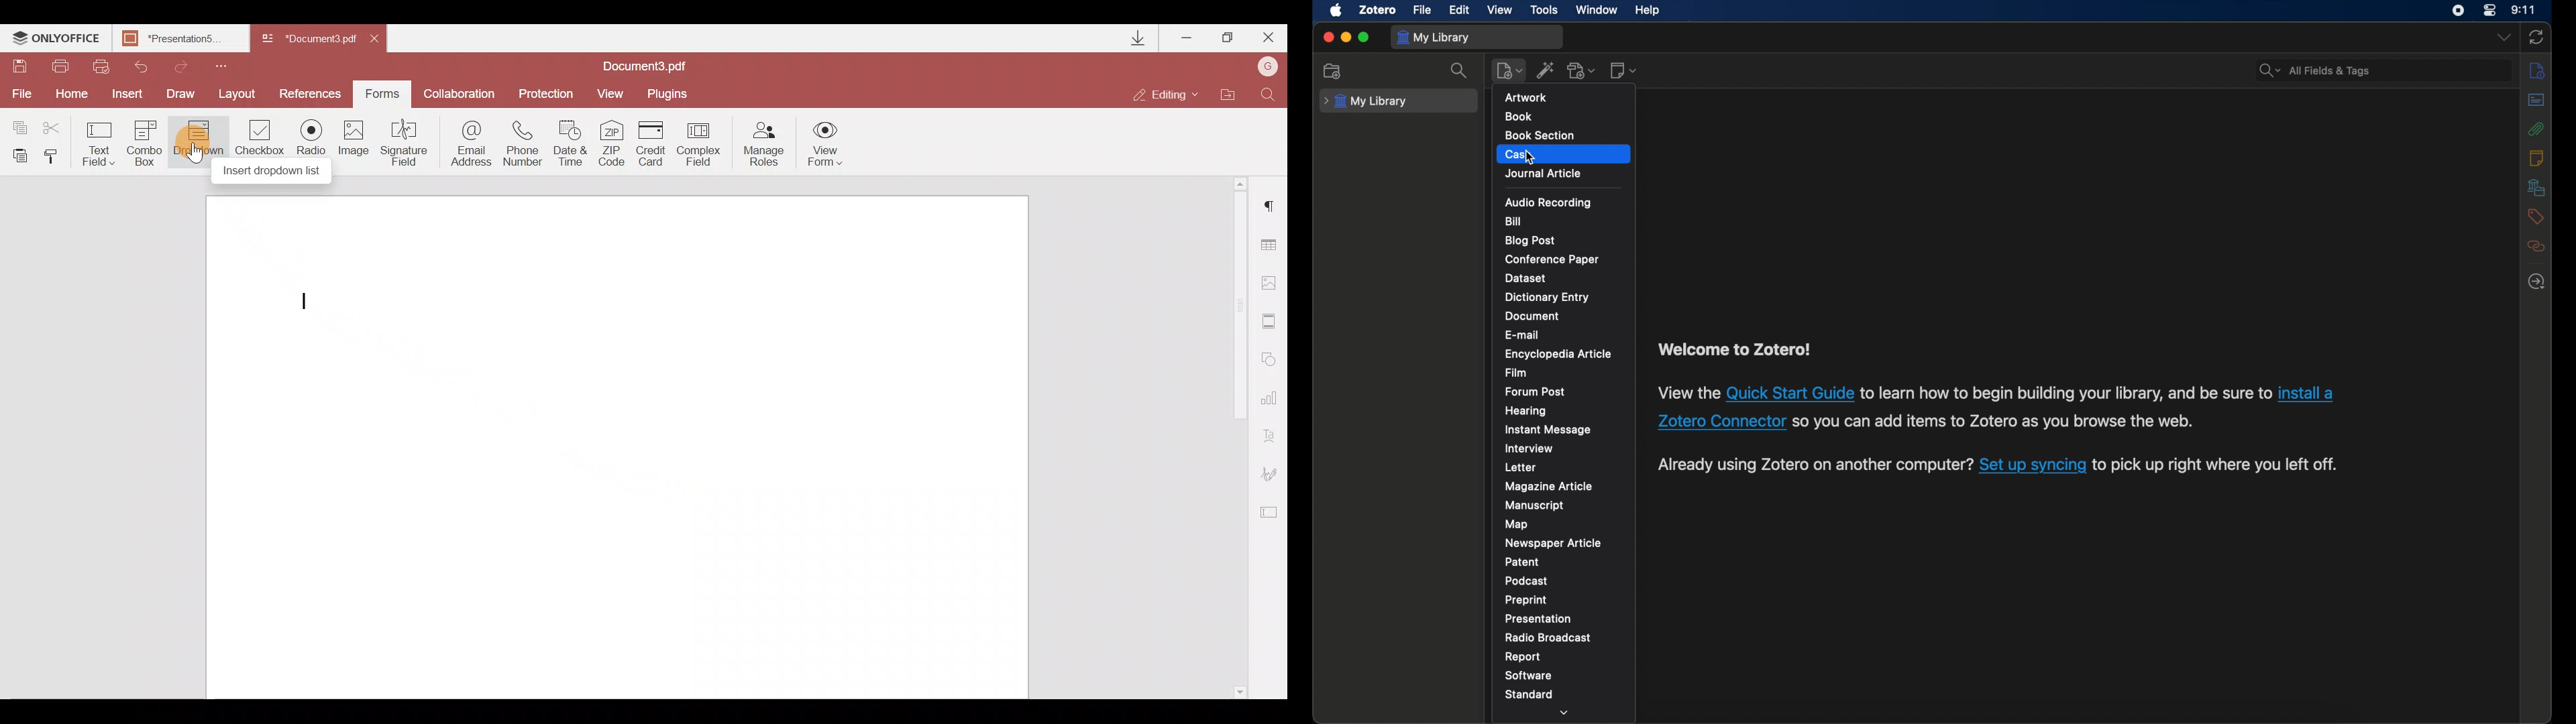 Image resolution: width=2576 pixels, height=728 pixels. What do you see at coordinates (1513, 221) in the screenshot?
I see `bill` at bounding box center [1513, 221].